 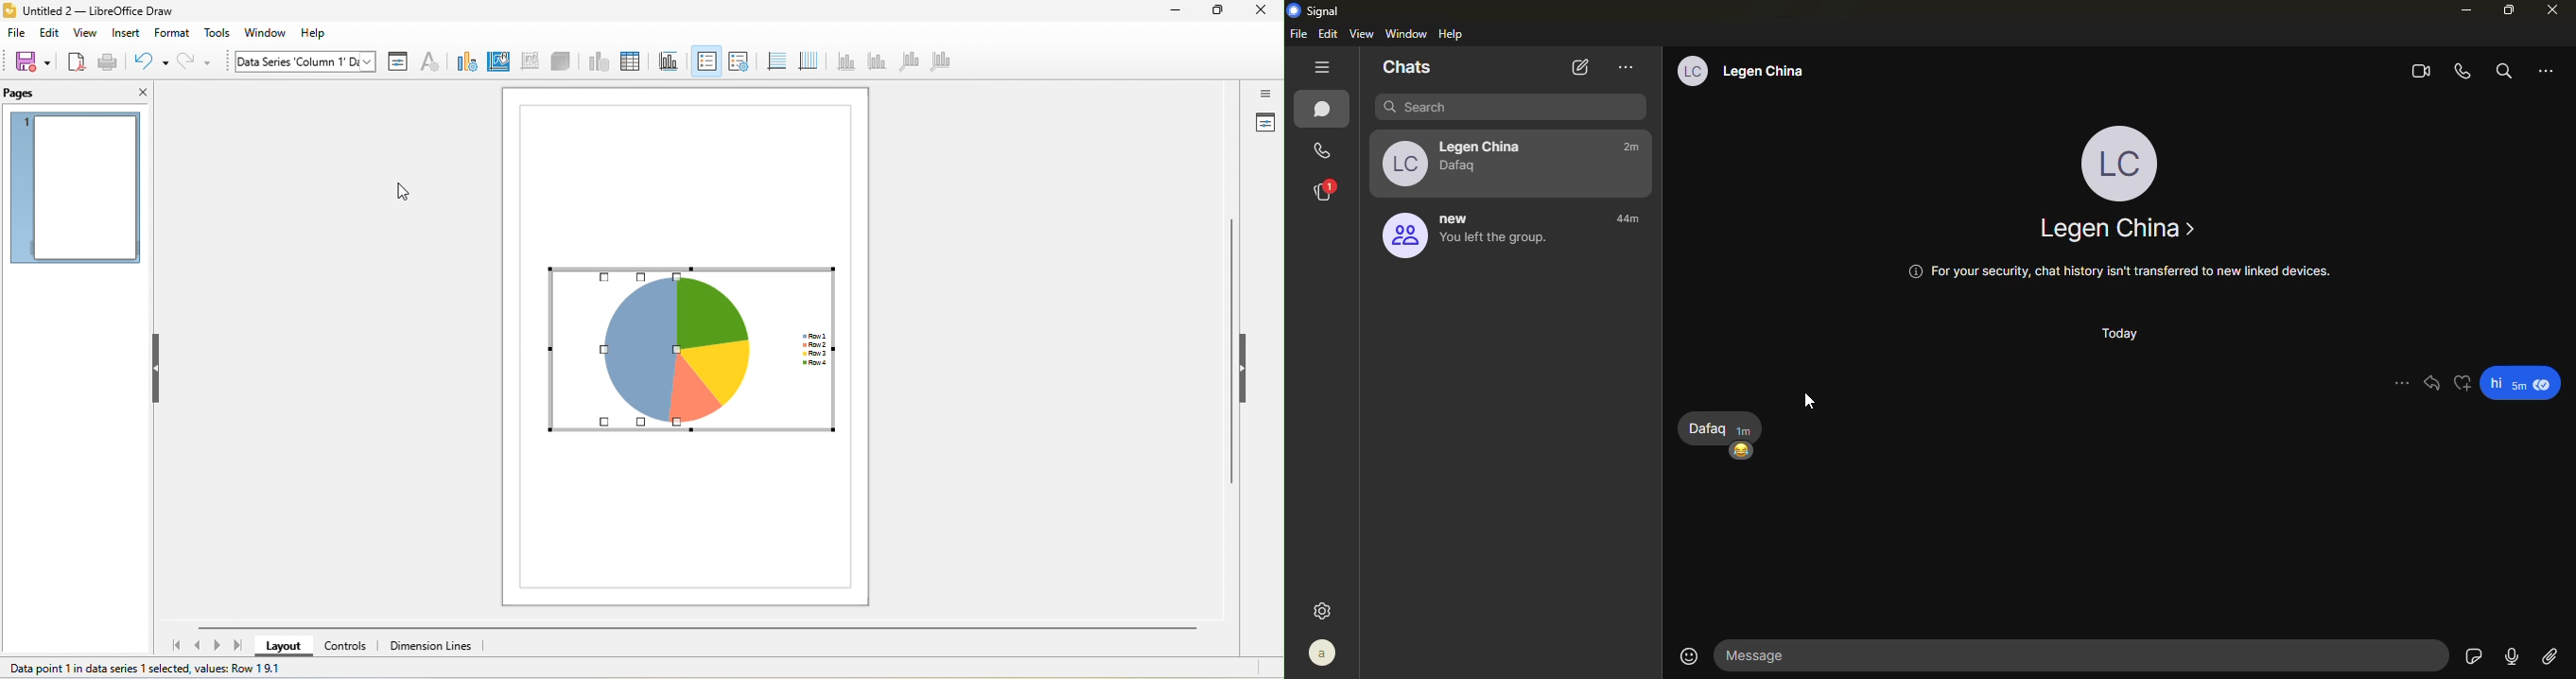 I want to click on format background, so click(x=497, y=61).